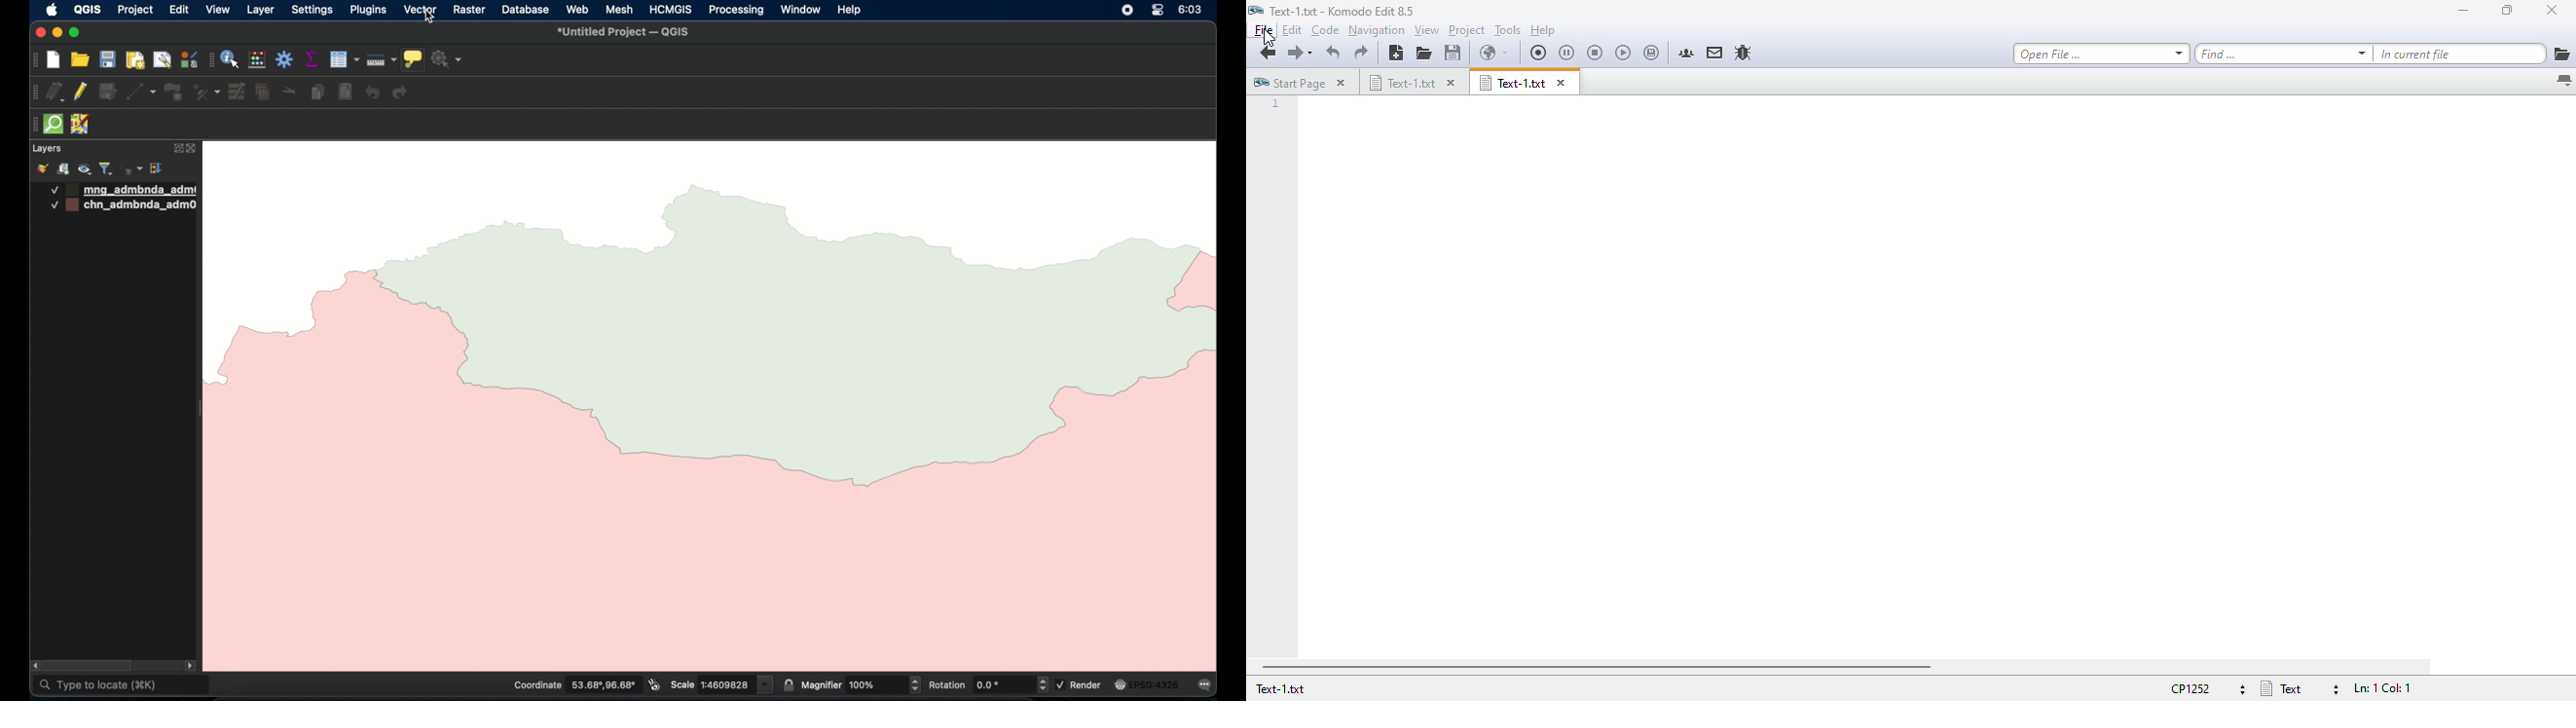 Image resolution: width=2576 pixels, height=728 pixels. What do you see at coordinates (1686, 53) in the screenshot?
I see `komodo community` at bounding box center [1686, 53].